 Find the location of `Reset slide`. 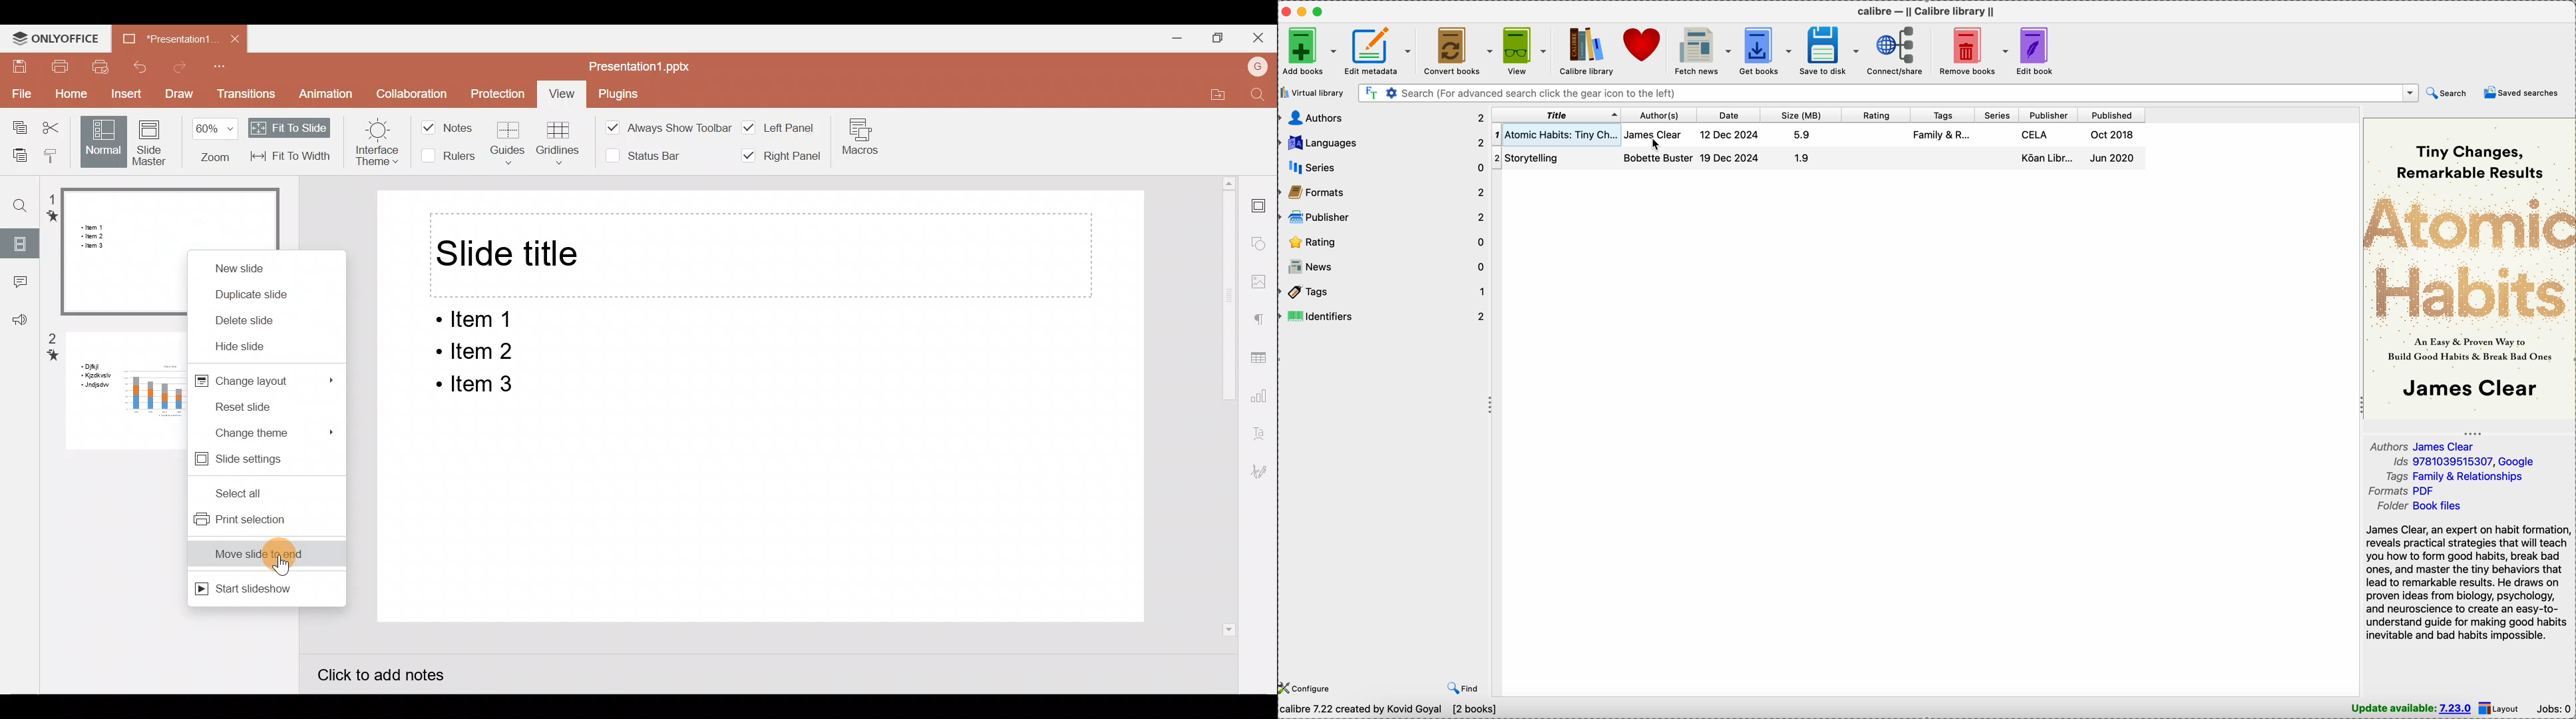

Reset slide is located at coordinates (270, 405).